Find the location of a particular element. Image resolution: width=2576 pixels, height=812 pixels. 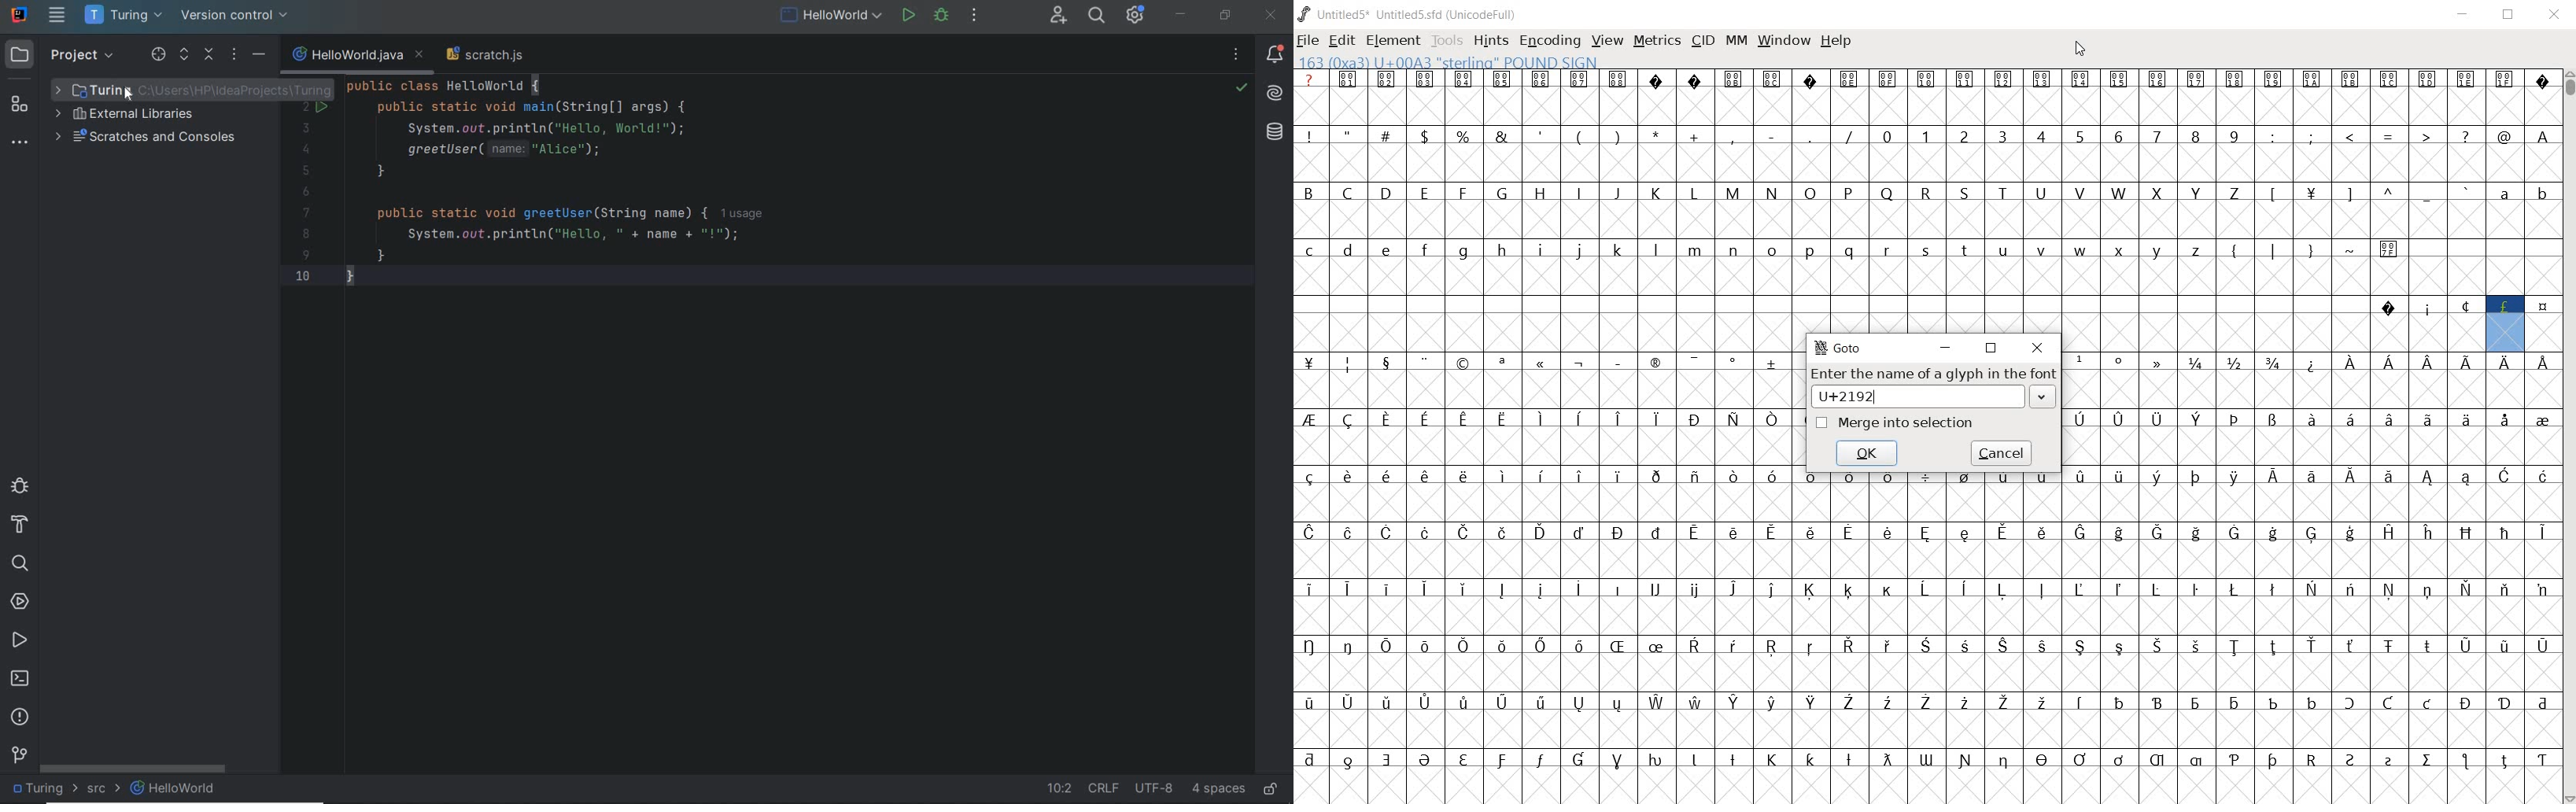

make file ready only is located at coordinates (1275, 789).